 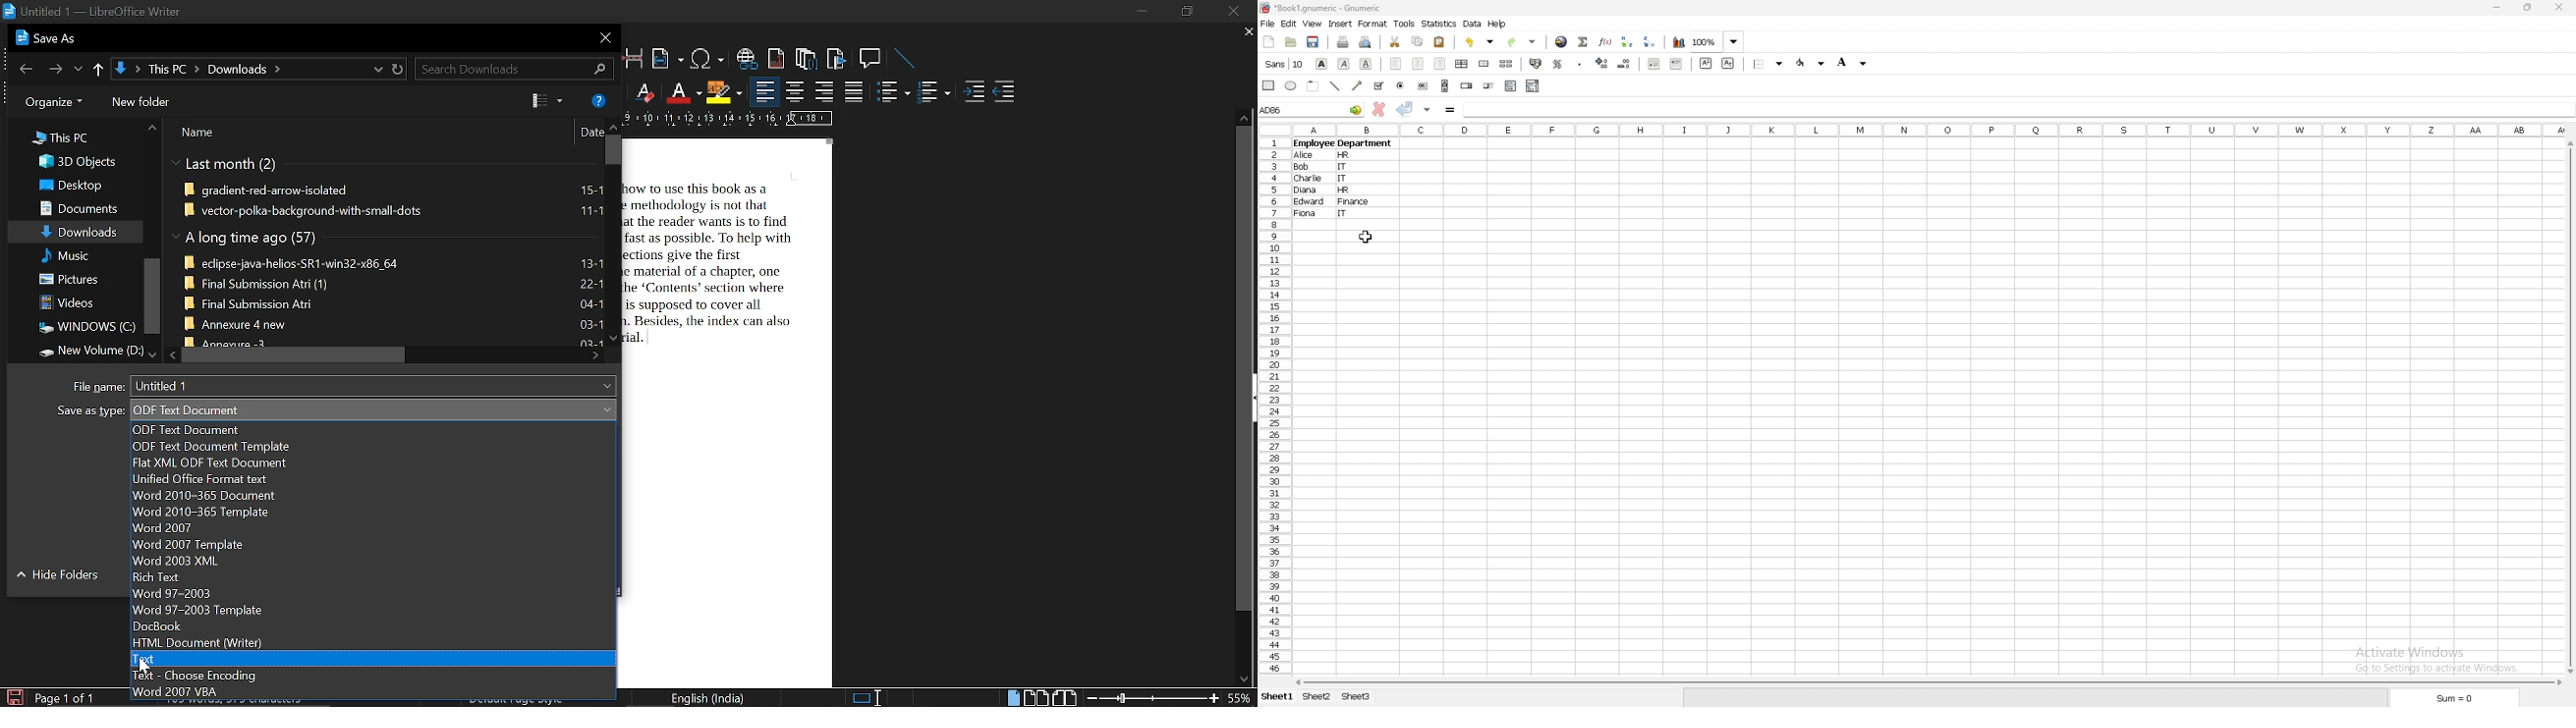 I want to click on edit, so click(x=1290, y=23).